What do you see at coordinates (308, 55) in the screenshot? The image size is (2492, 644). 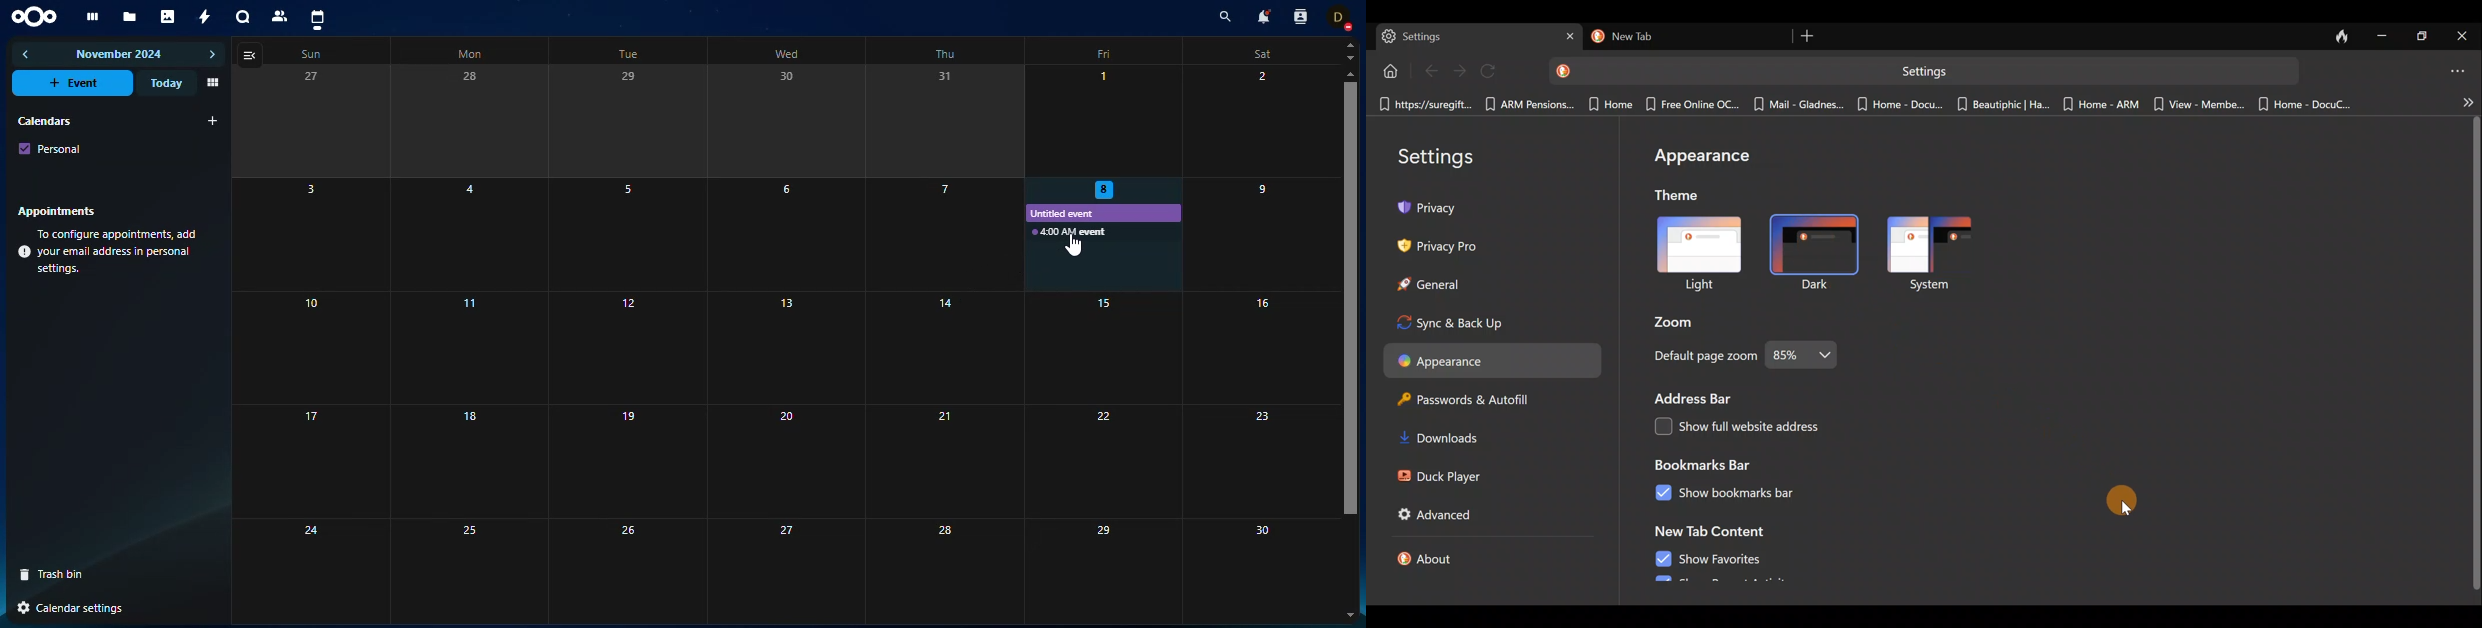 I see `sun` at bounding box center [308, 55].